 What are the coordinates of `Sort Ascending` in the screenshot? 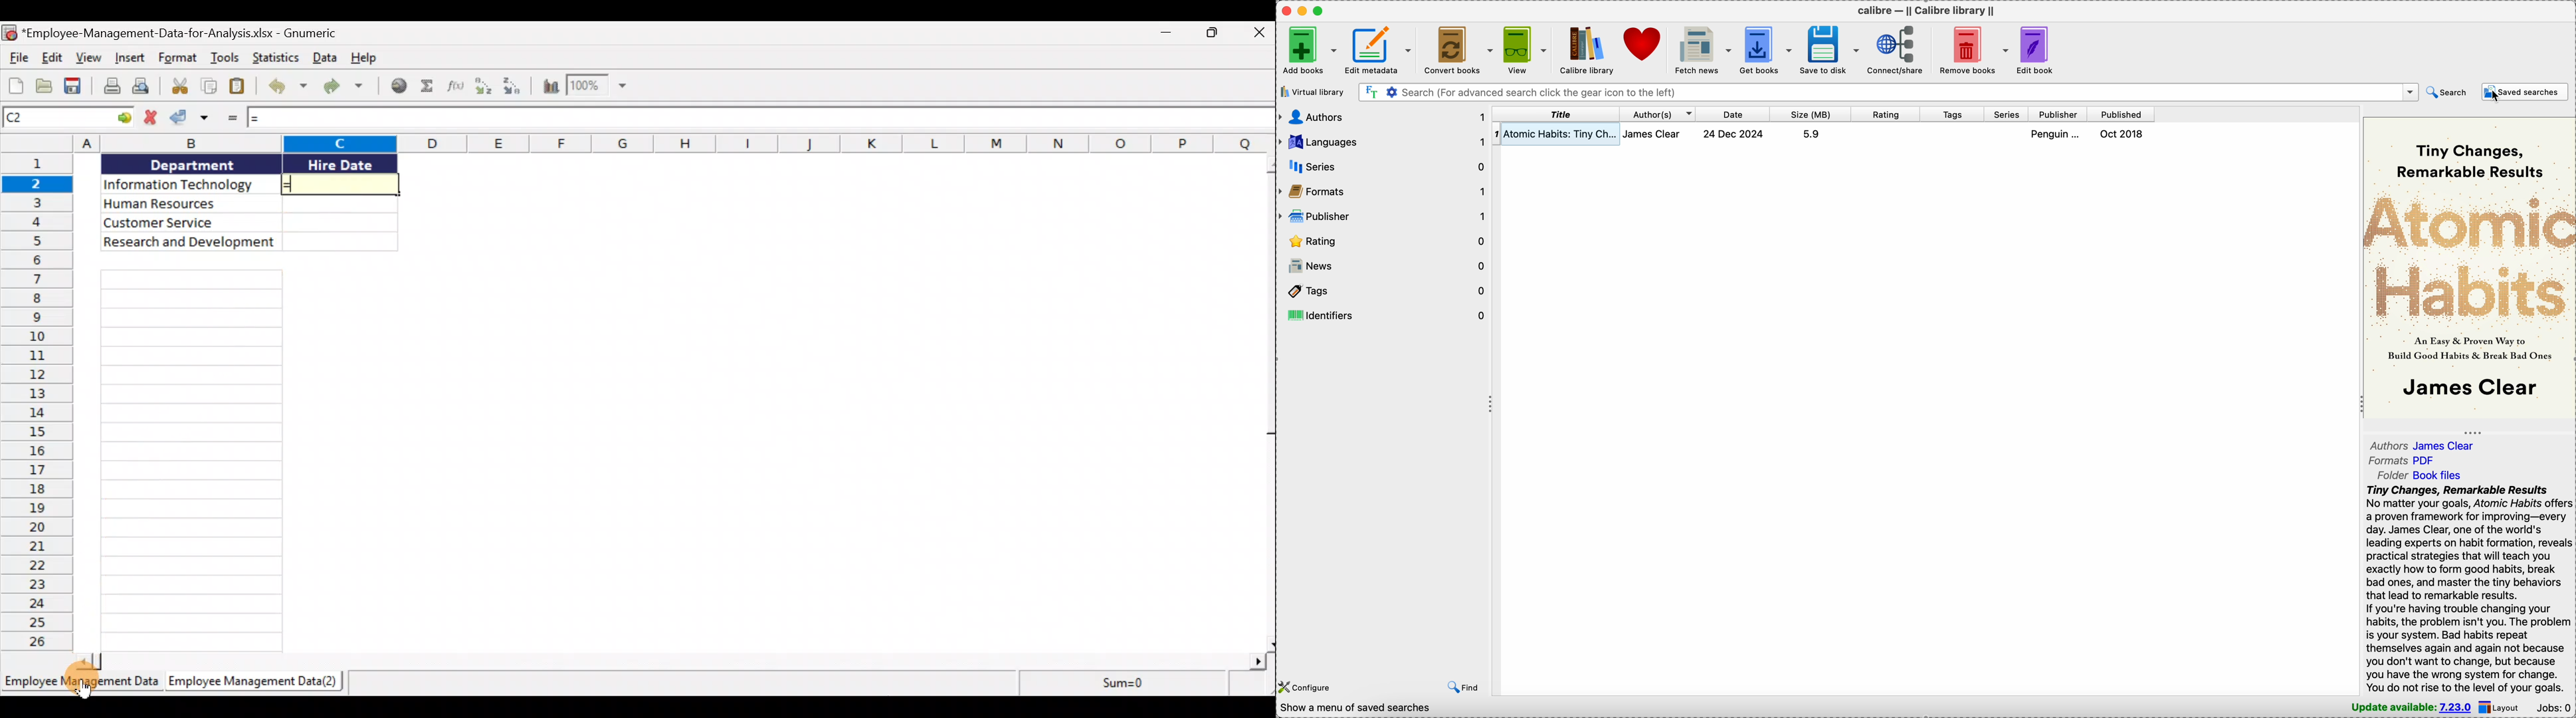 It's located at (486, 86).